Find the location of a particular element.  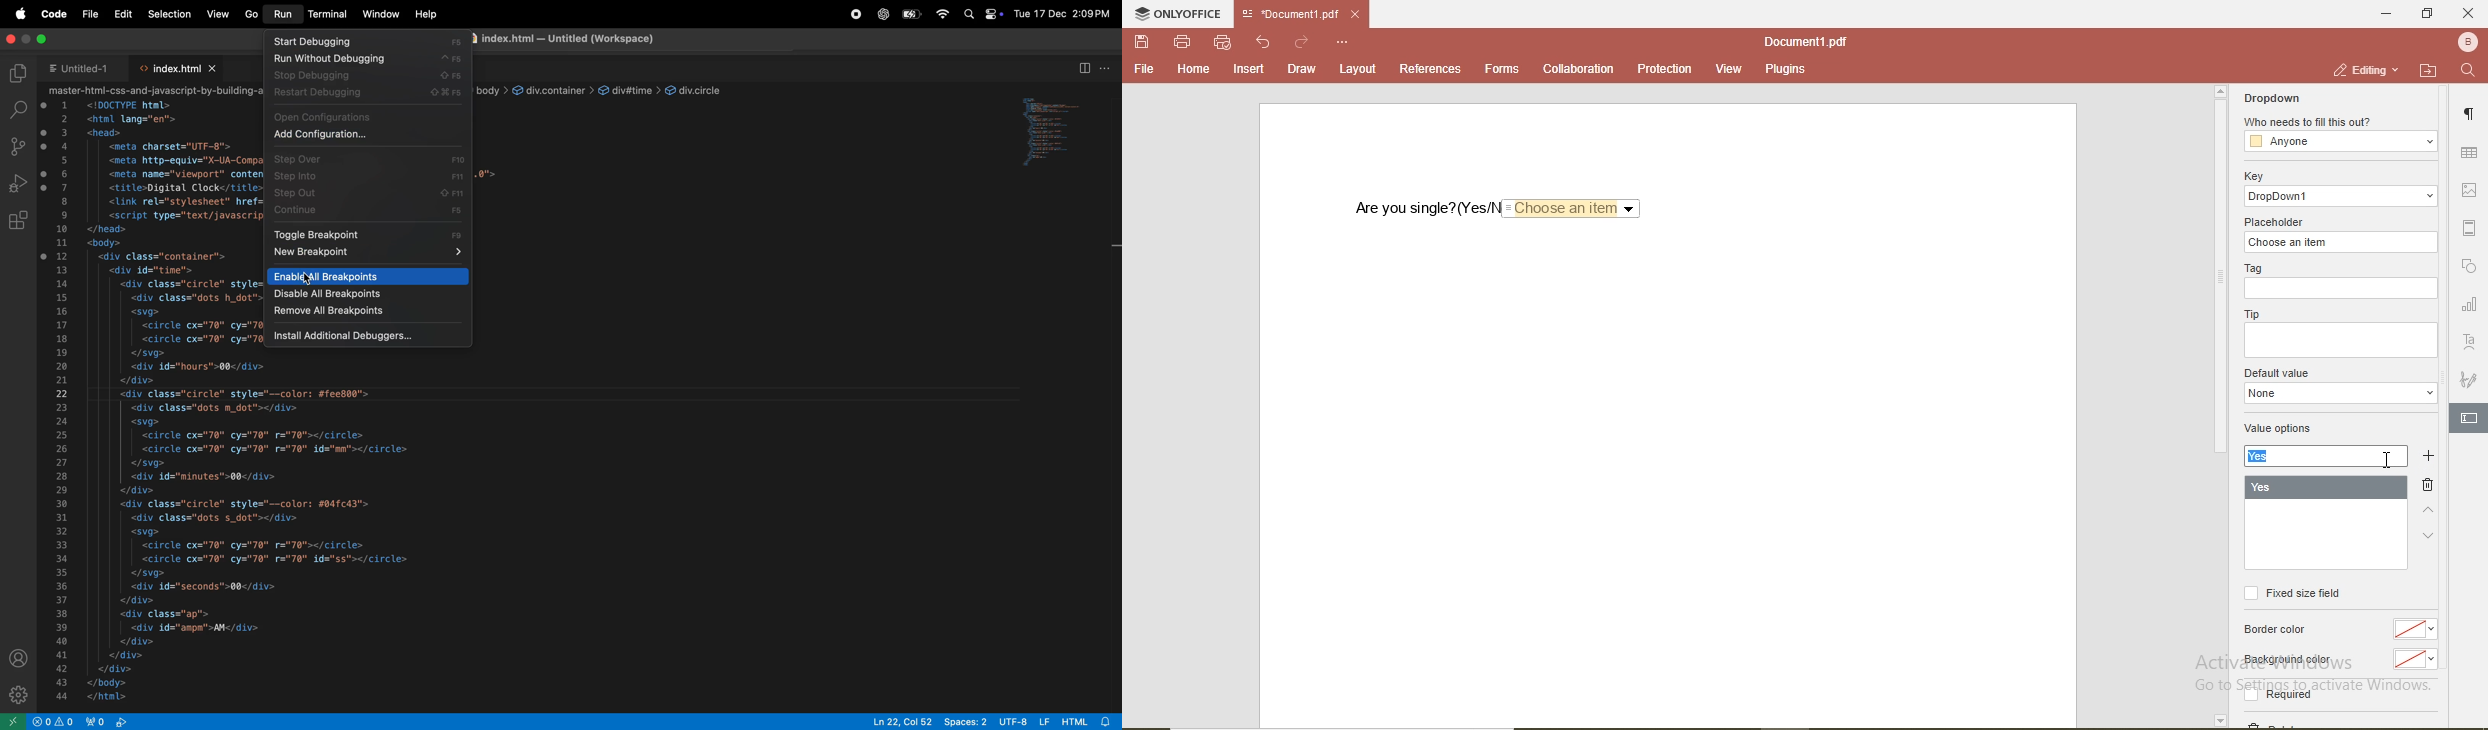

who needs to fill this out is located at coordinates (2310, 122).